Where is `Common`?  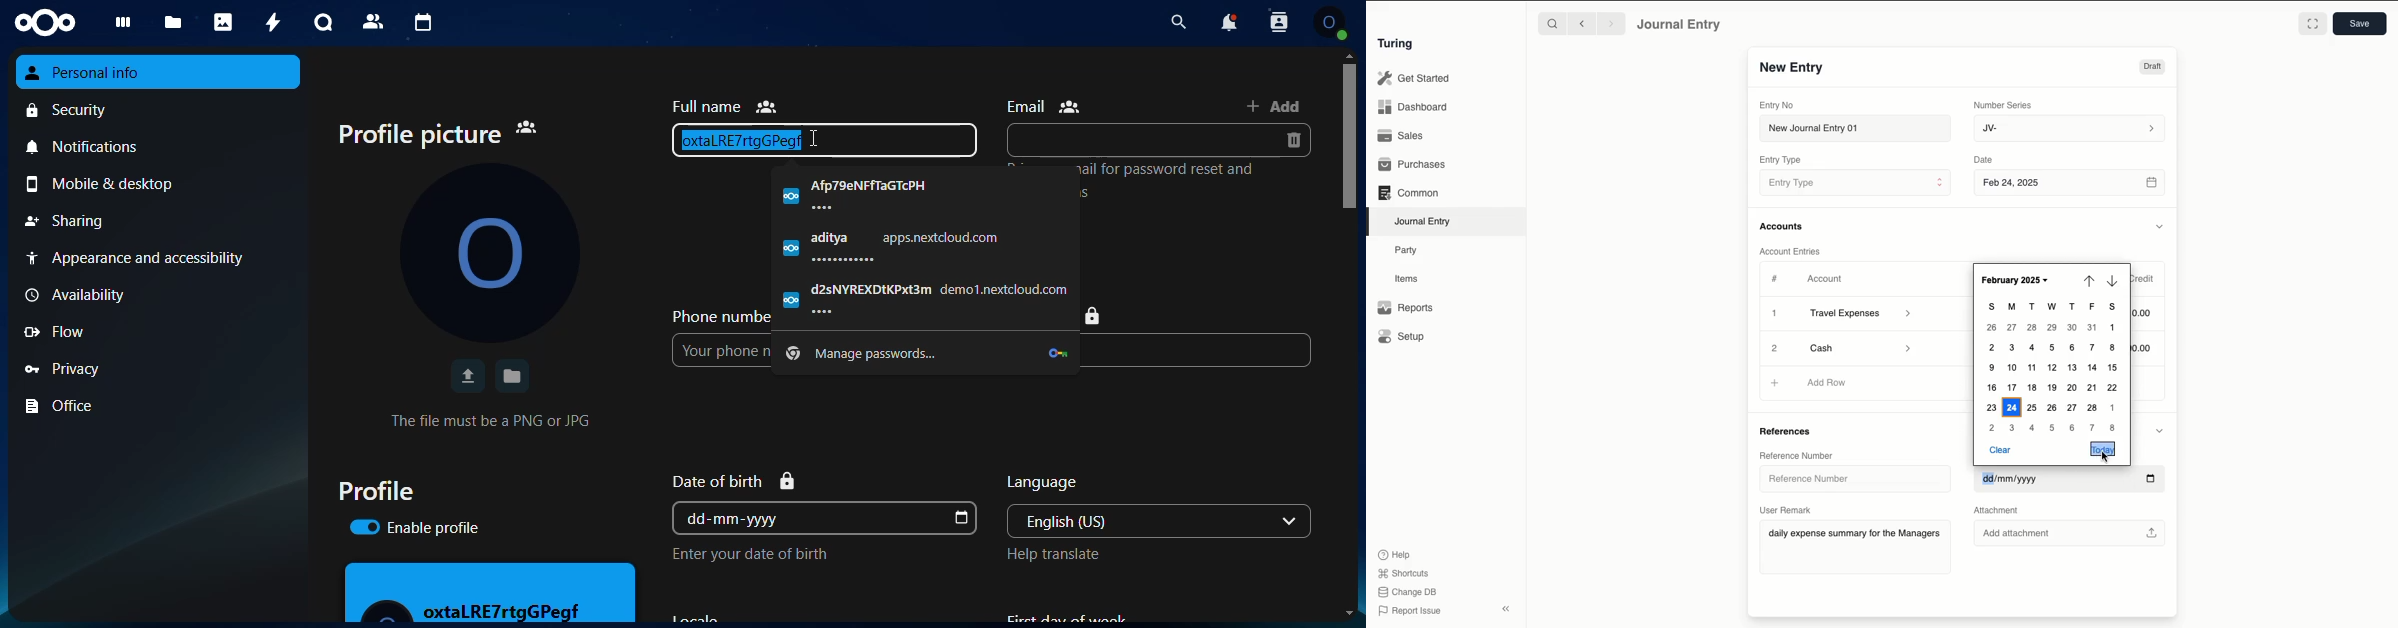 Common is located at coordinates (1410, 193).